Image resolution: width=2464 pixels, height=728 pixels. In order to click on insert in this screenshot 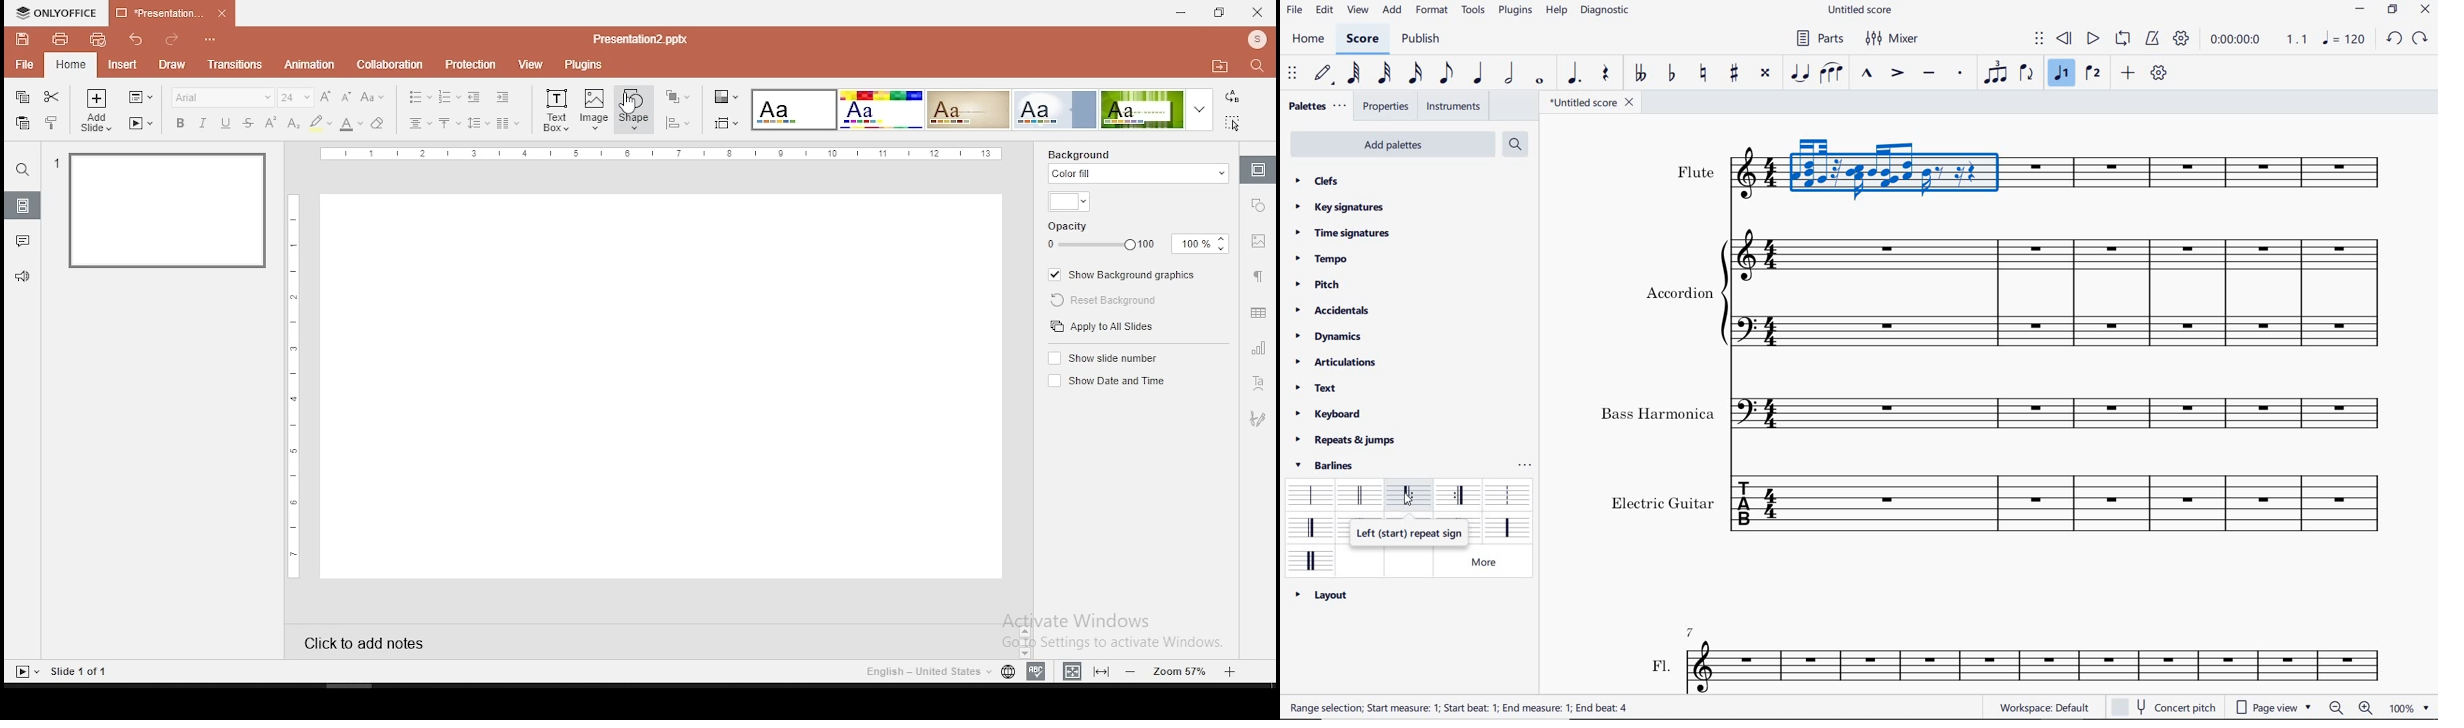, I will do `click(121, 63)`.